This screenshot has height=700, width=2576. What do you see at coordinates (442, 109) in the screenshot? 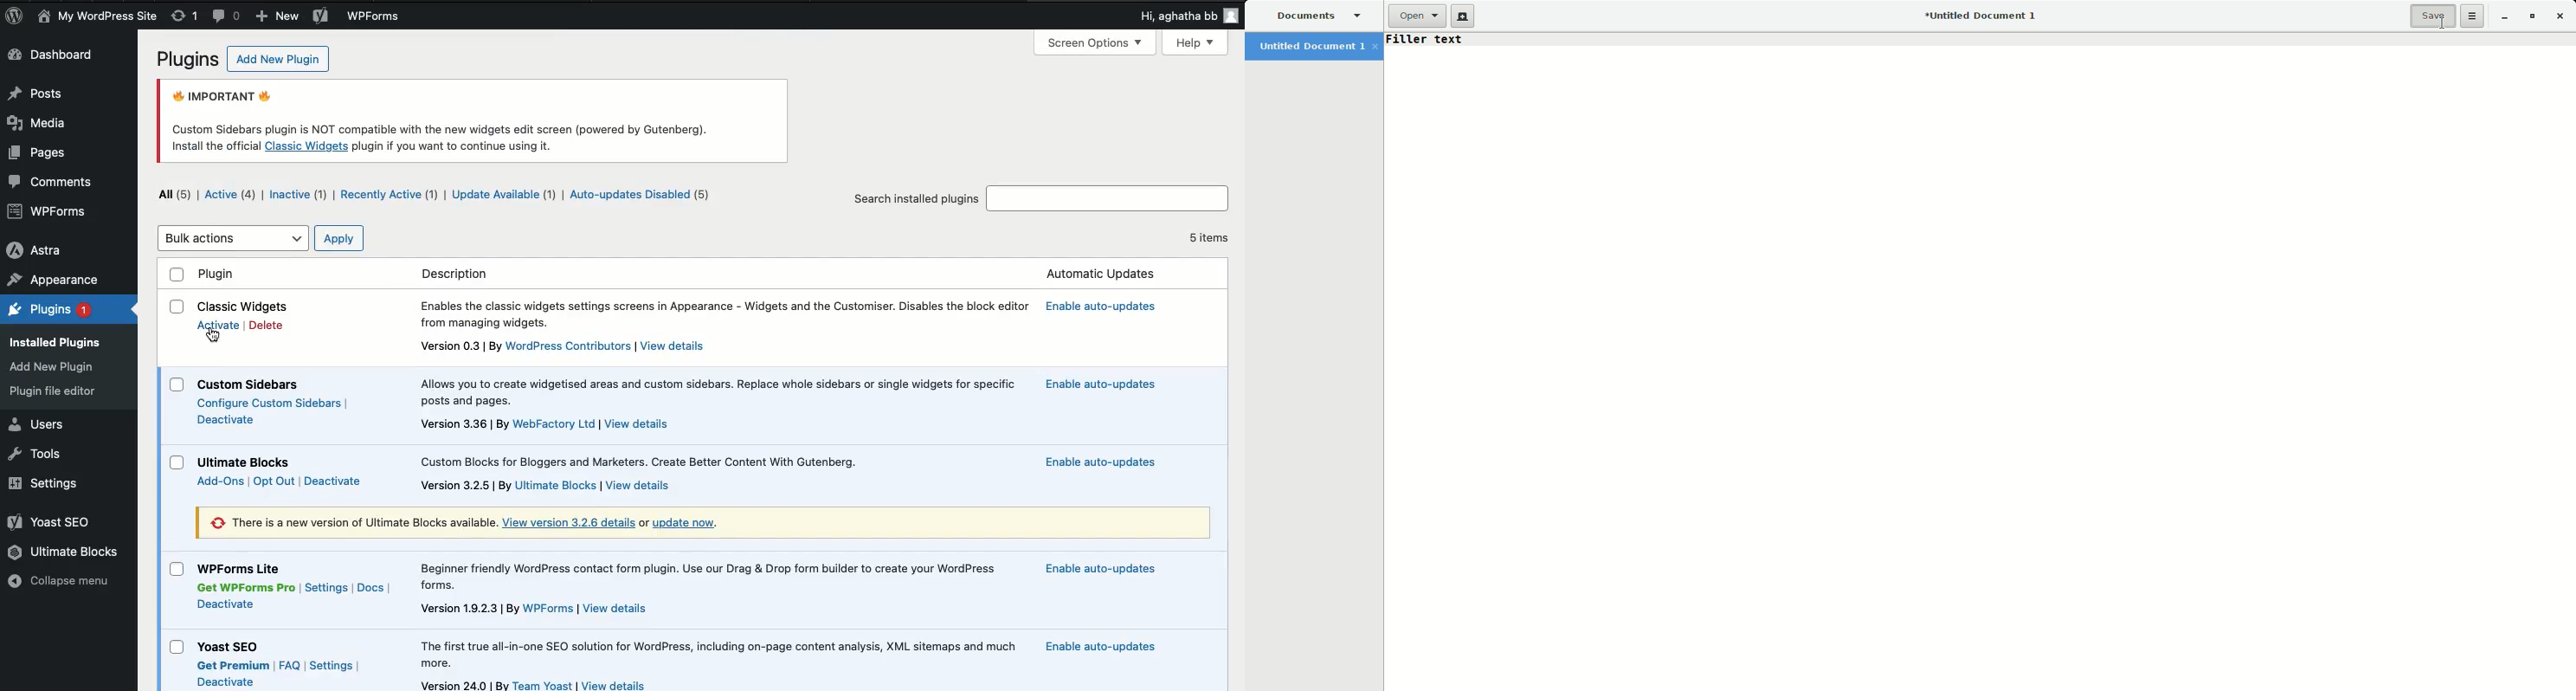
I see `Important ` at bounding box center [442, 109].